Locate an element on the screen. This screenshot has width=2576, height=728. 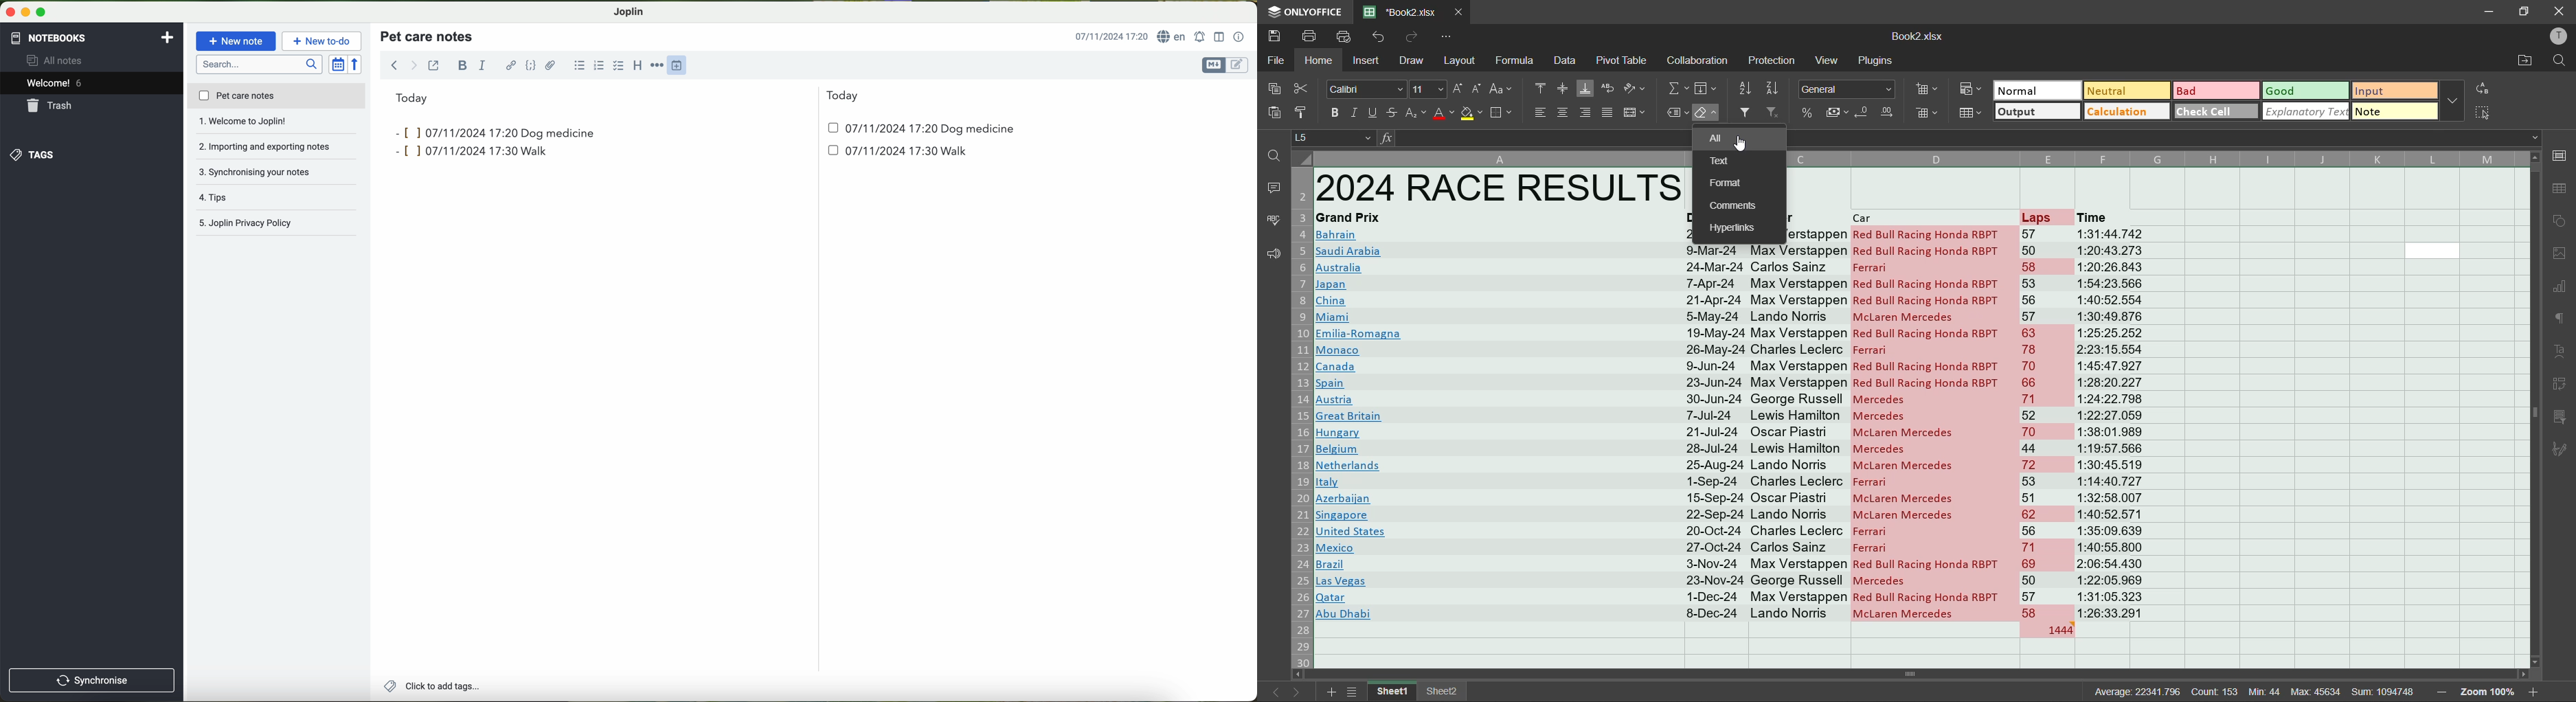
search bar is located at coordinates (261, 64).